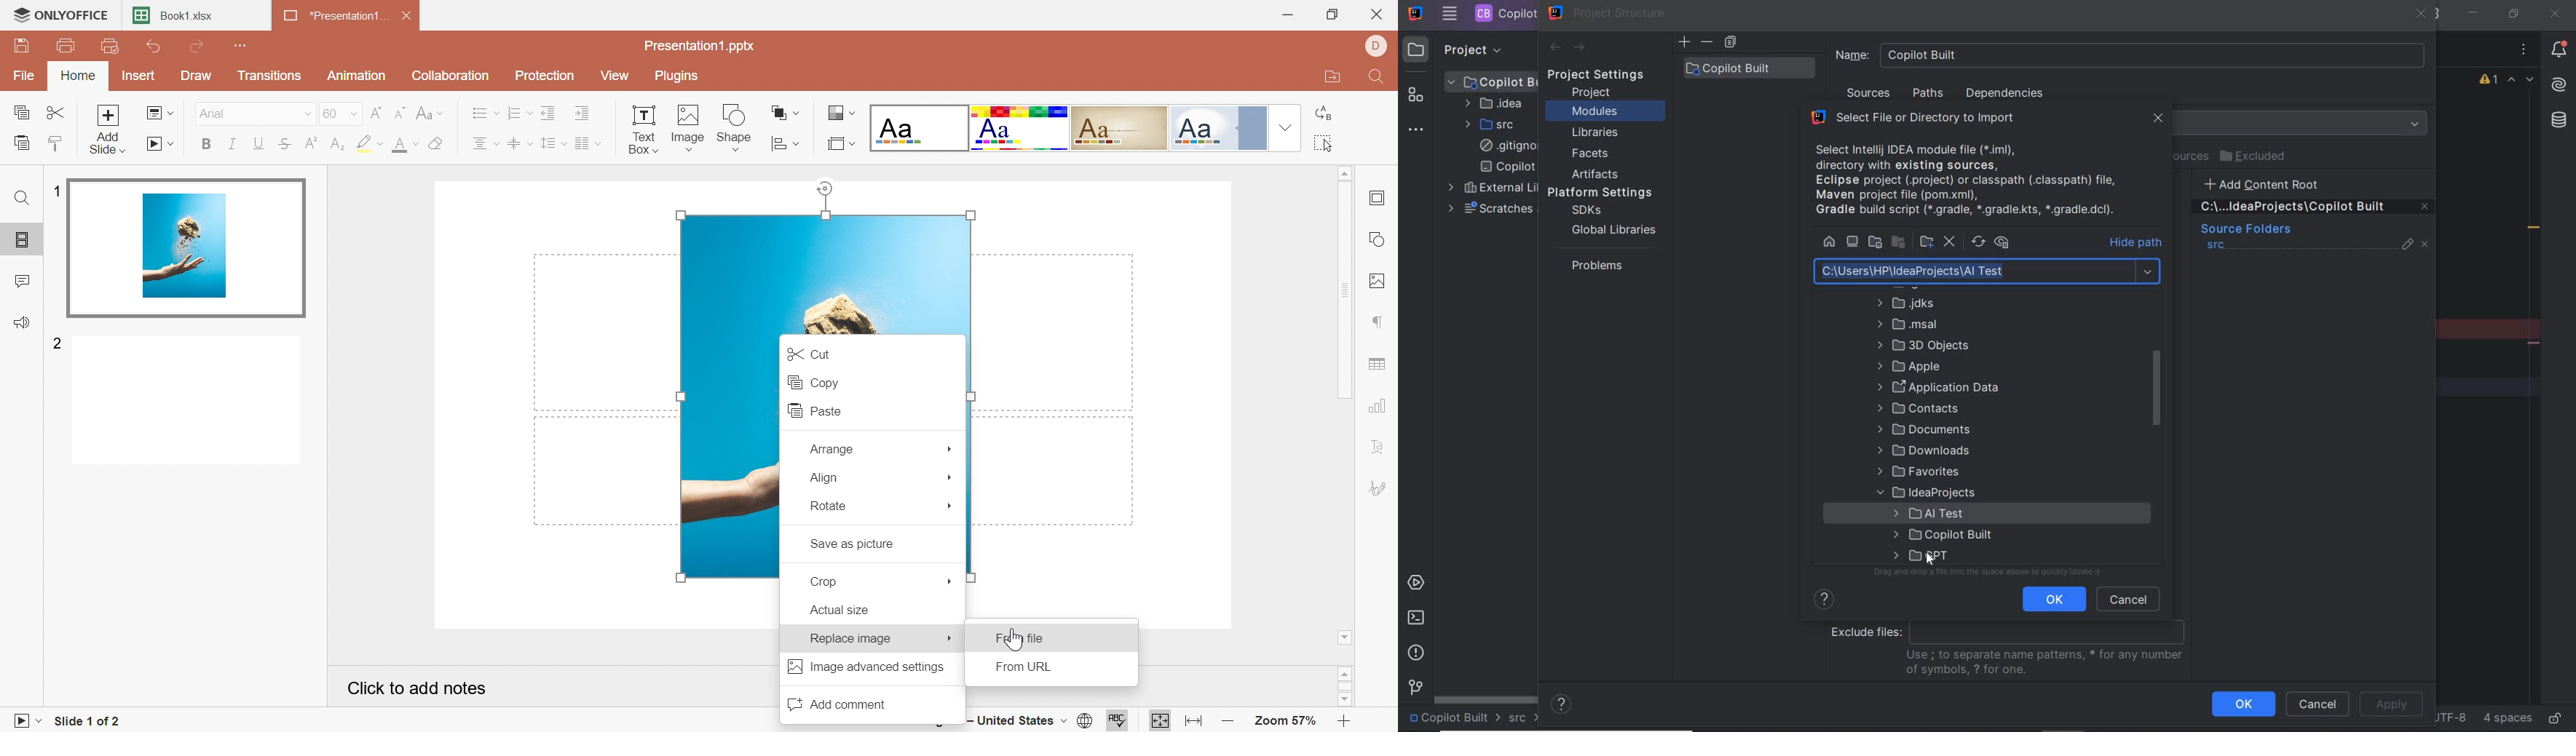 This screenshot has width=2576, height=756. What do you see at coordinates (337, 144) in the screenshot?
I see `Subscript` at bounding box center [337, 144].